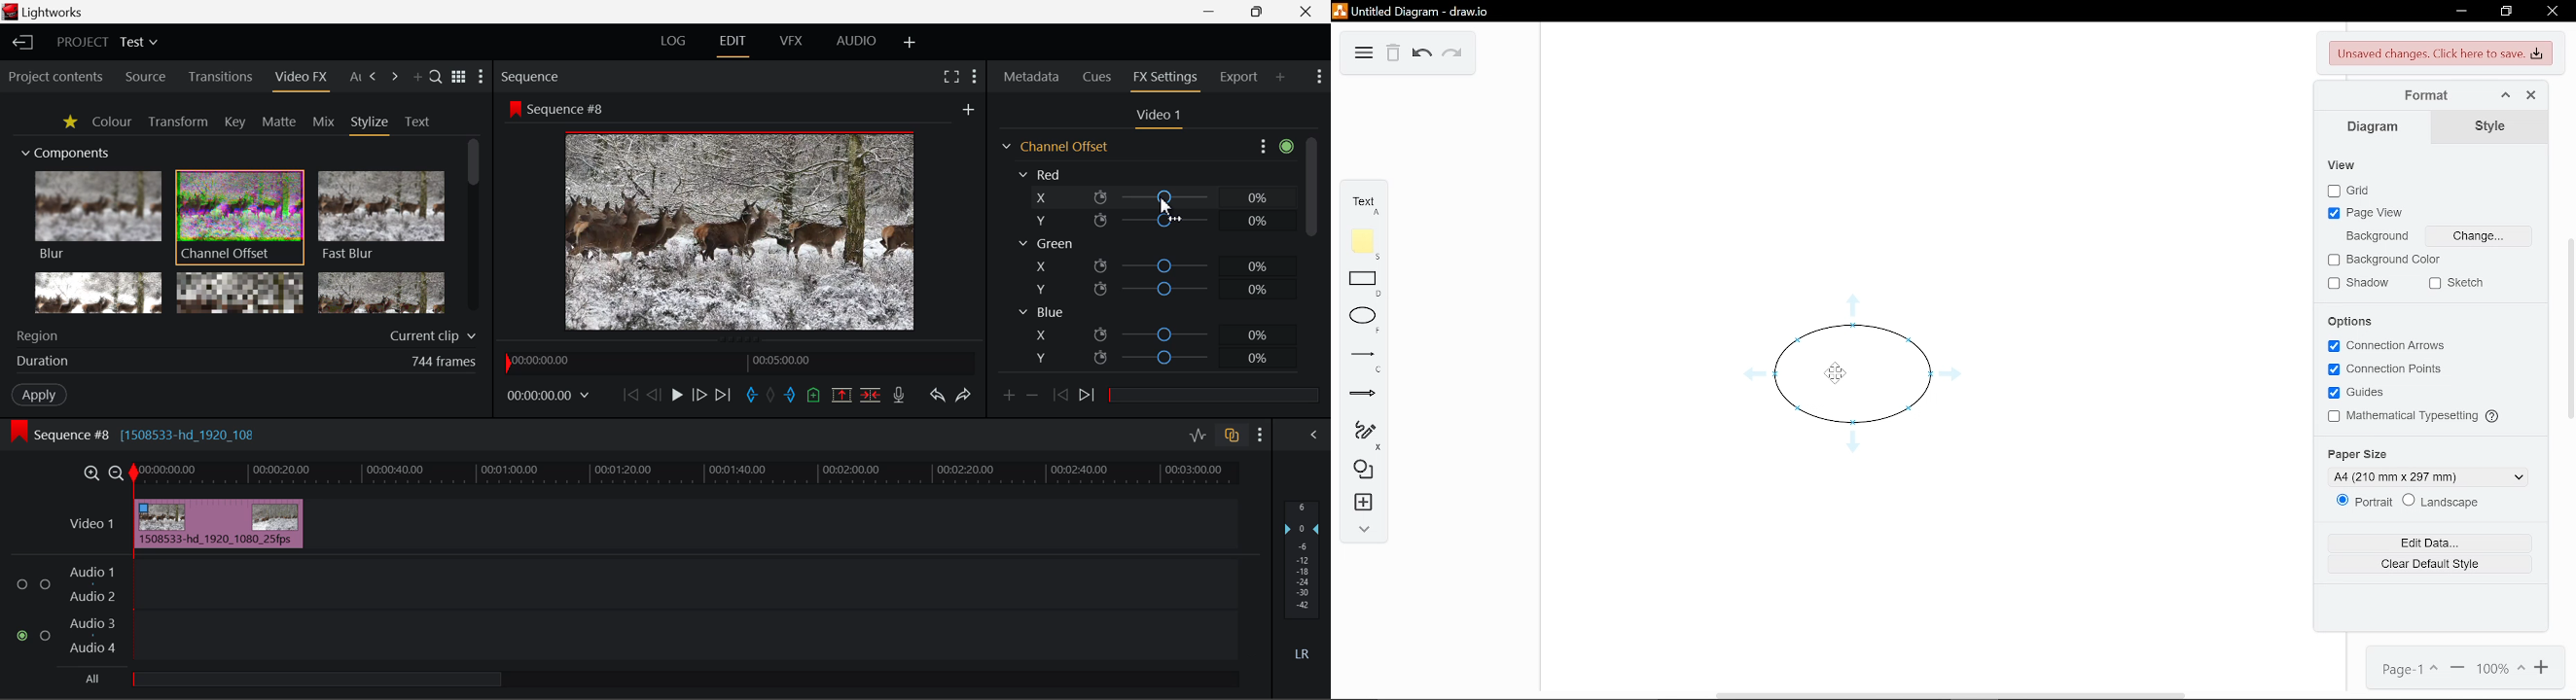 This screenshot has width=2576, height=700. I want to click on Sequence Preview Section, so click(532, 76).